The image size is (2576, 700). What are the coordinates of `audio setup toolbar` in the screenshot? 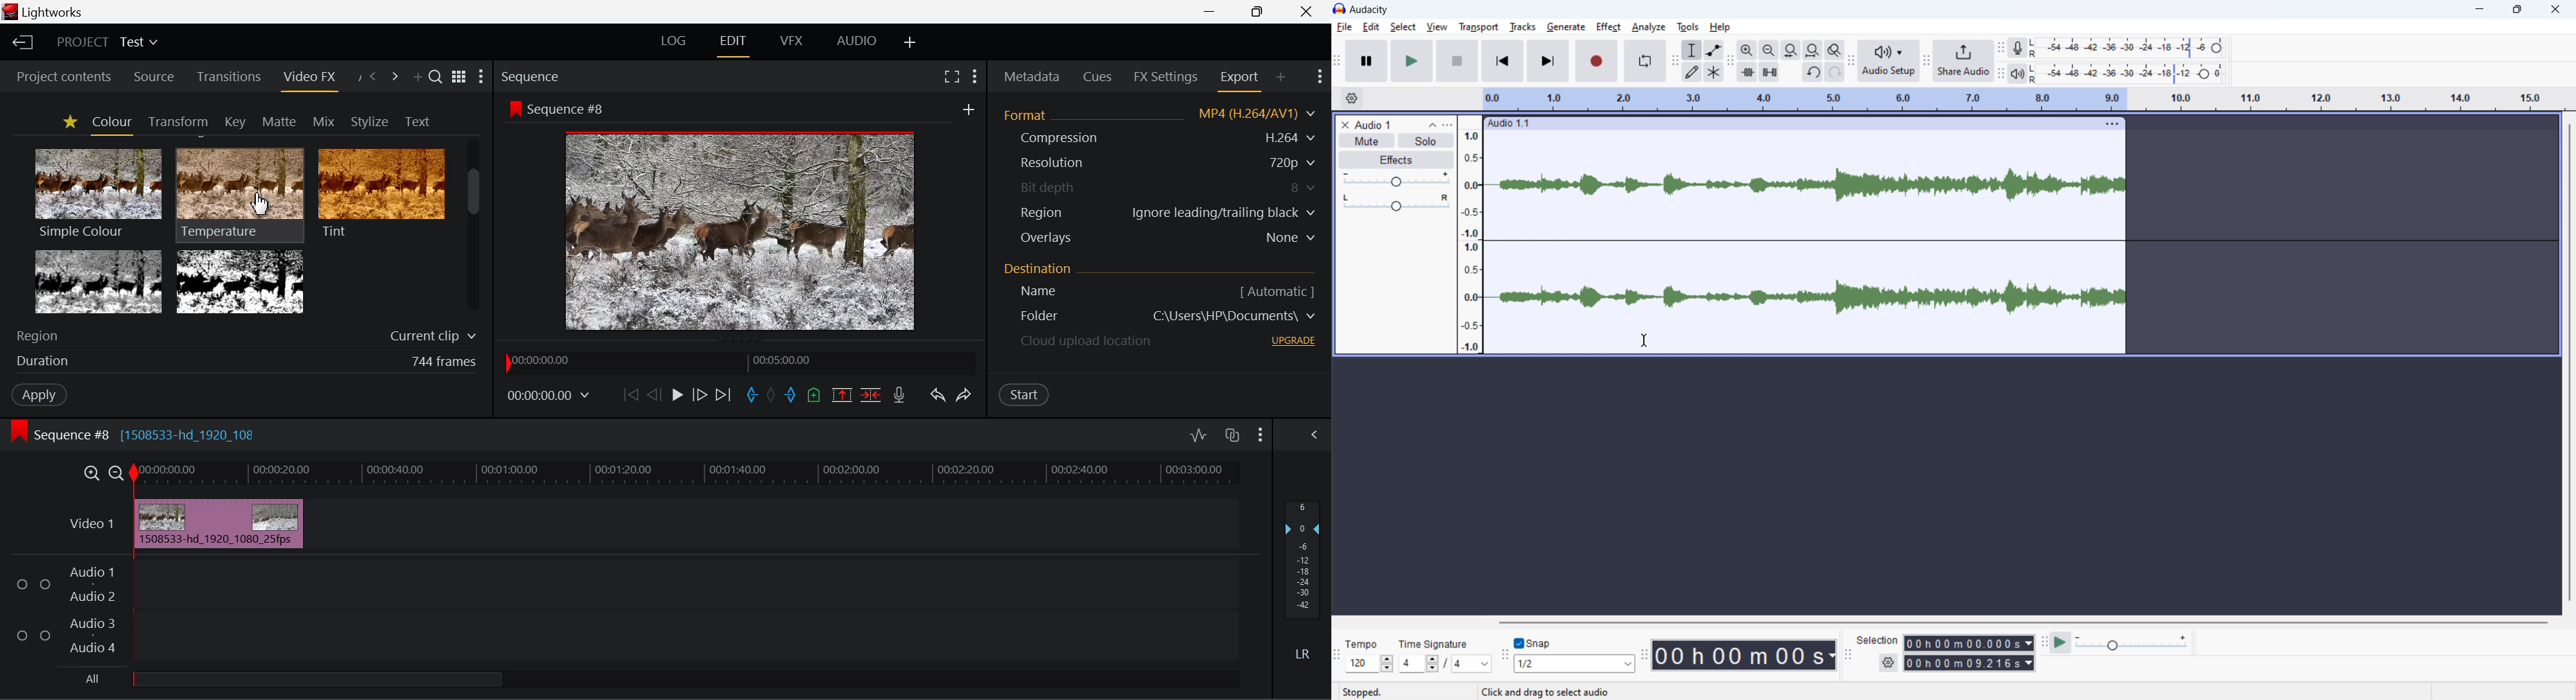 It's located at (1851, 62).